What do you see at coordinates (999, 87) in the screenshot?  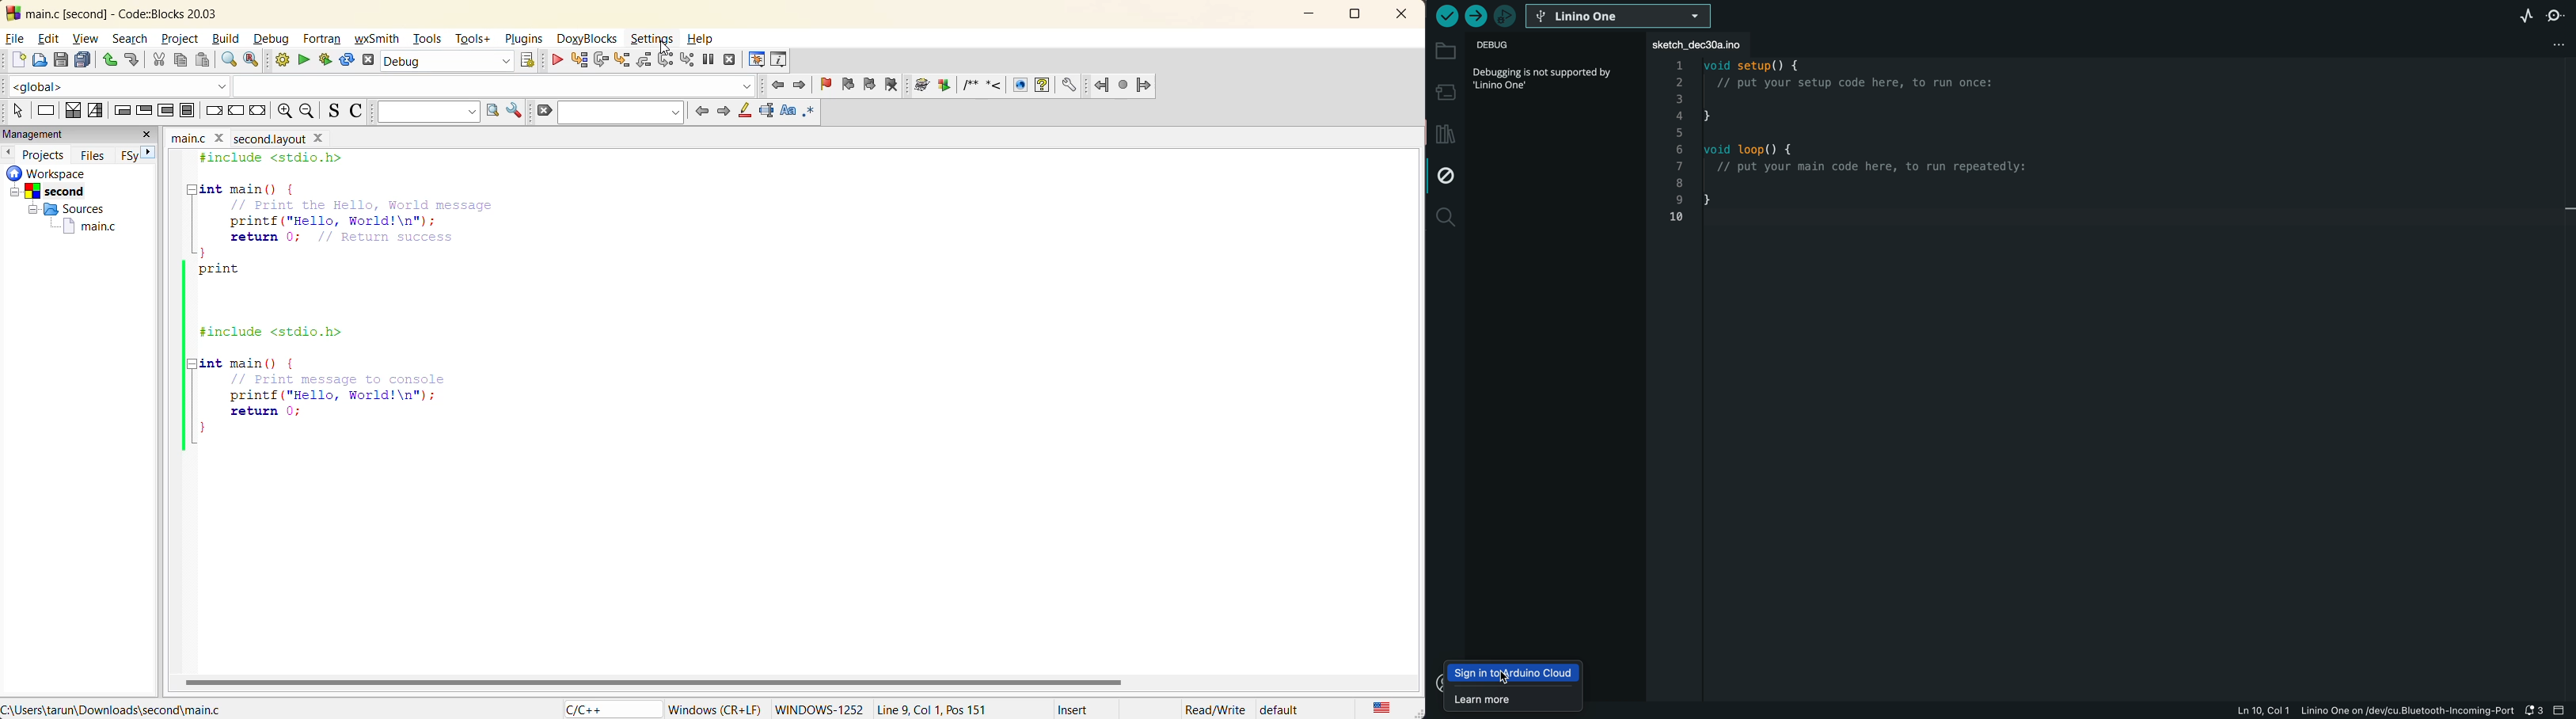 I see `doxyblocks reference` at bounding box center [999, 87].